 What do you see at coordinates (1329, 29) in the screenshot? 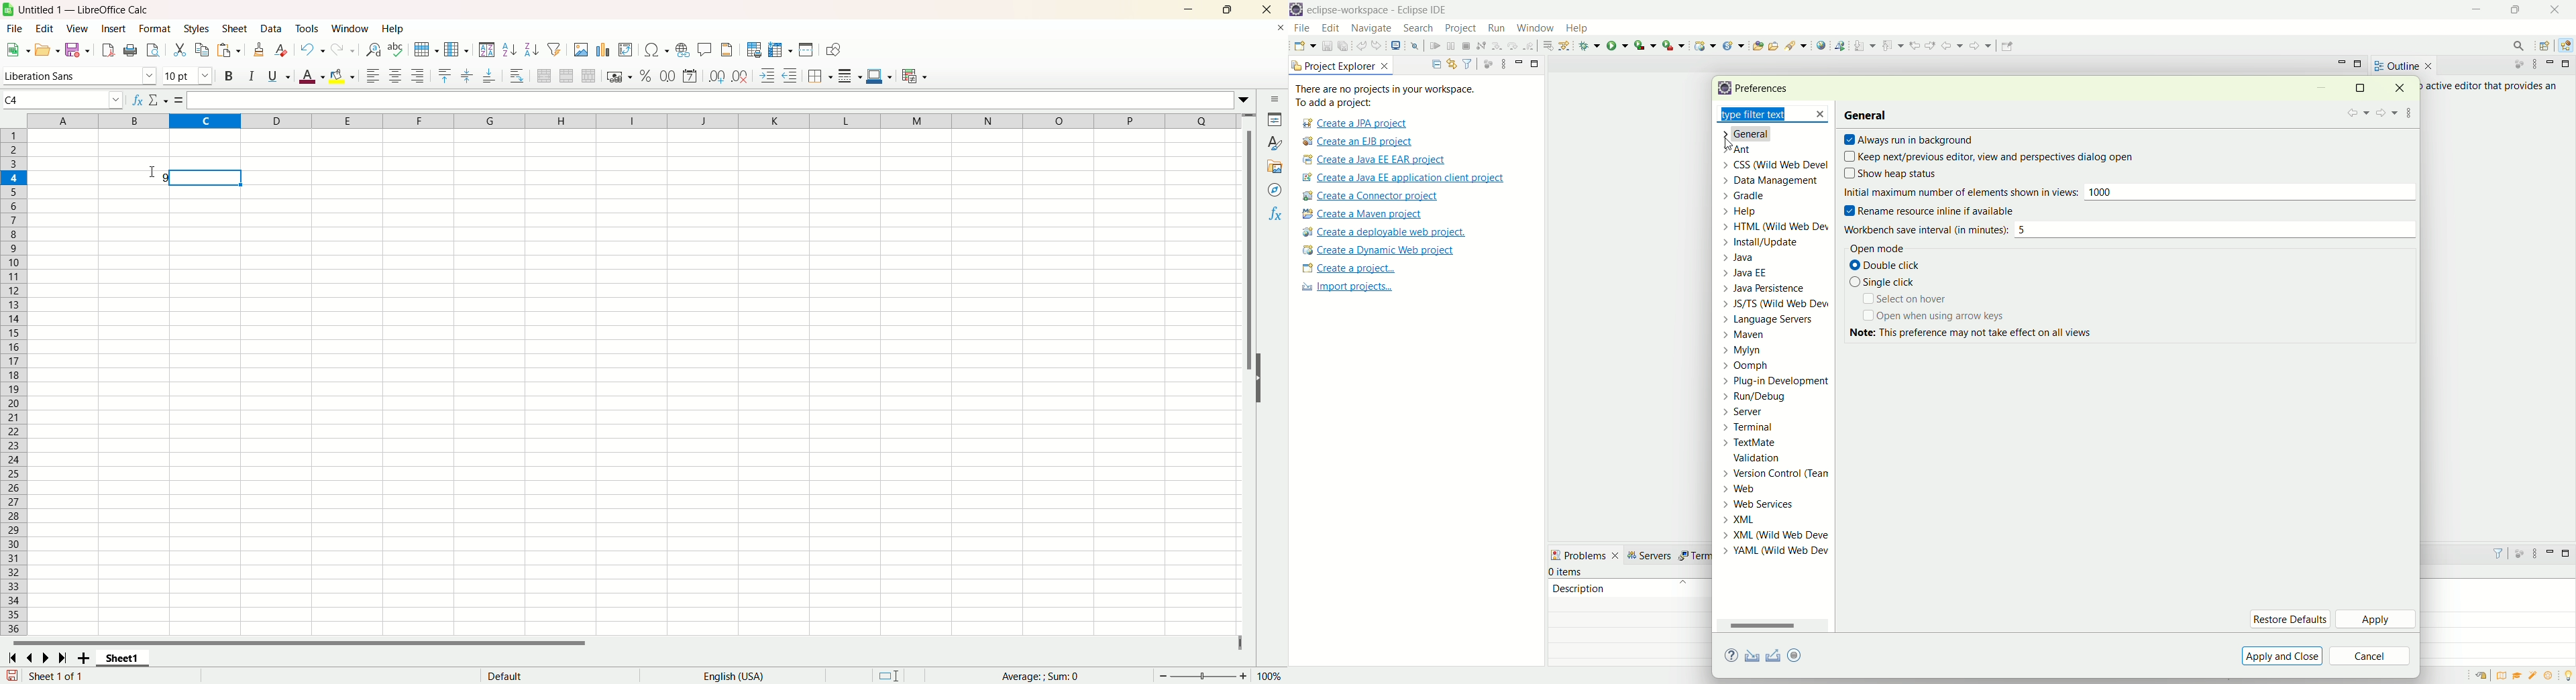
I see `edit` at bounding box center [1329, 29].